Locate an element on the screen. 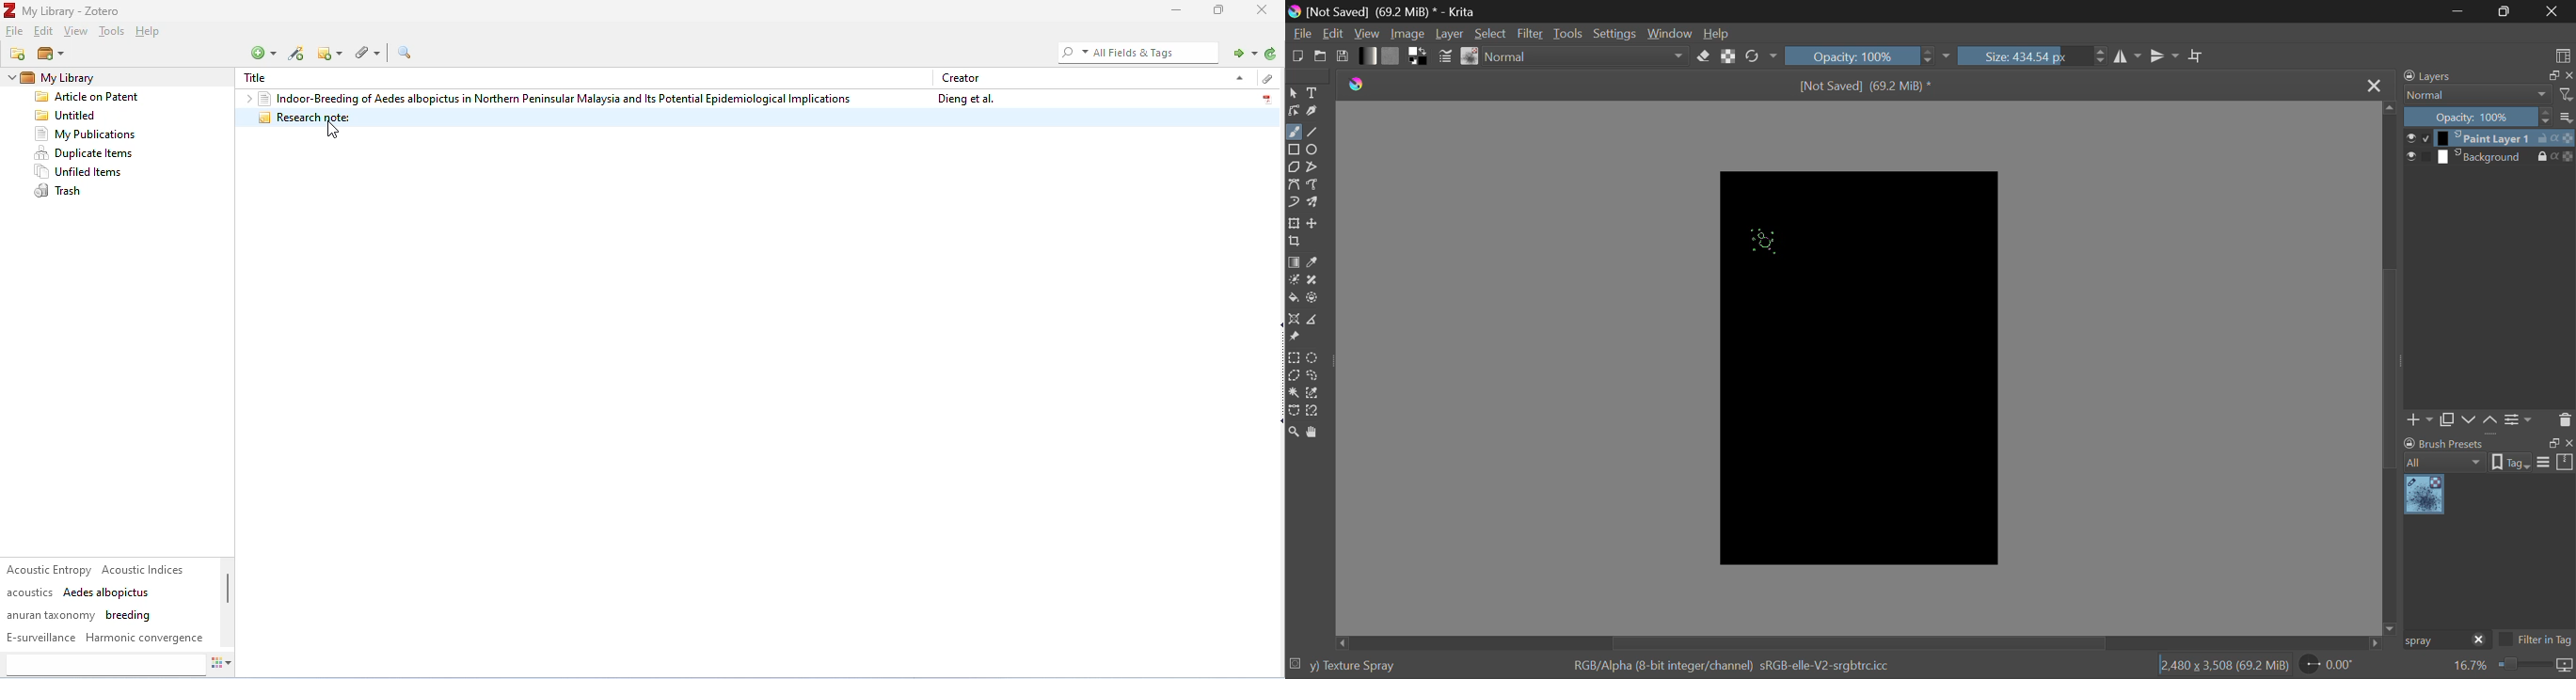 This screenshot has height=700, width=2576. File is located at coordinates (1301, 32).